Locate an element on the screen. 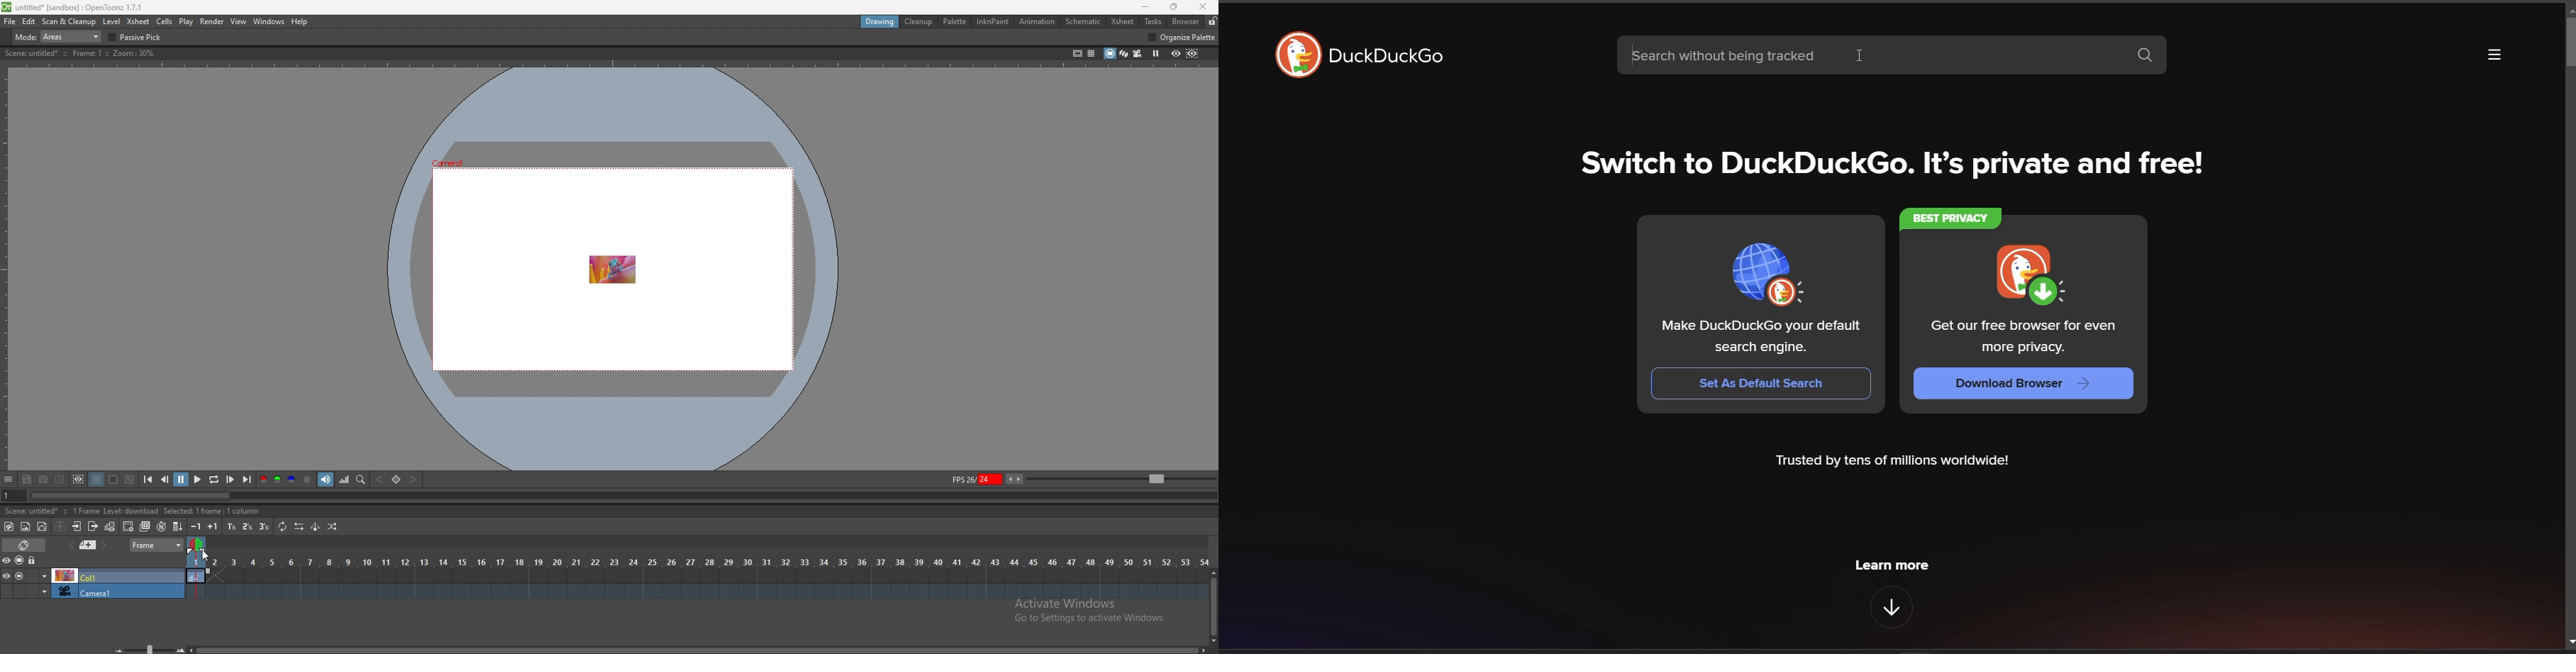 This screenshot has height=672, width=2576. alpha channel is located at coordinates (308, 479).